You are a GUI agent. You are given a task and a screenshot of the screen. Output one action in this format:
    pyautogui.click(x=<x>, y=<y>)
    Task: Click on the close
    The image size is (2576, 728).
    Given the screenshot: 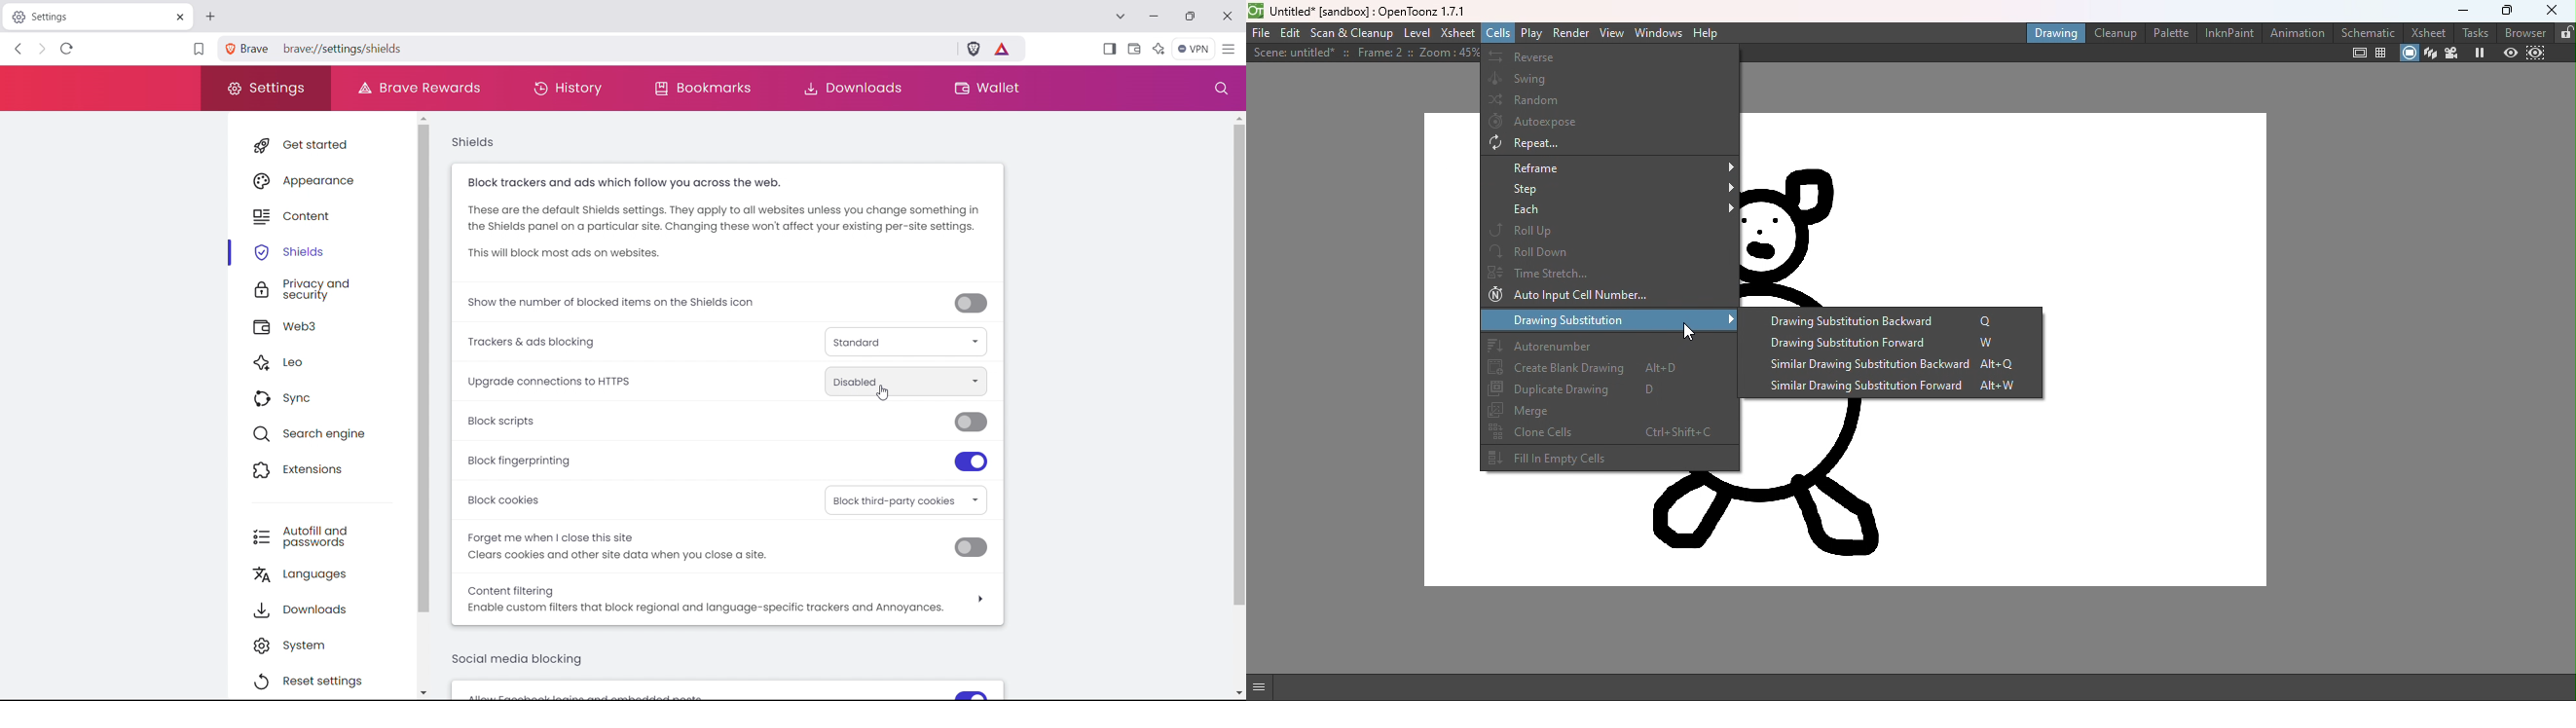 What is the action you would take?
    pyautogui.click(x=1226, y=16)
    